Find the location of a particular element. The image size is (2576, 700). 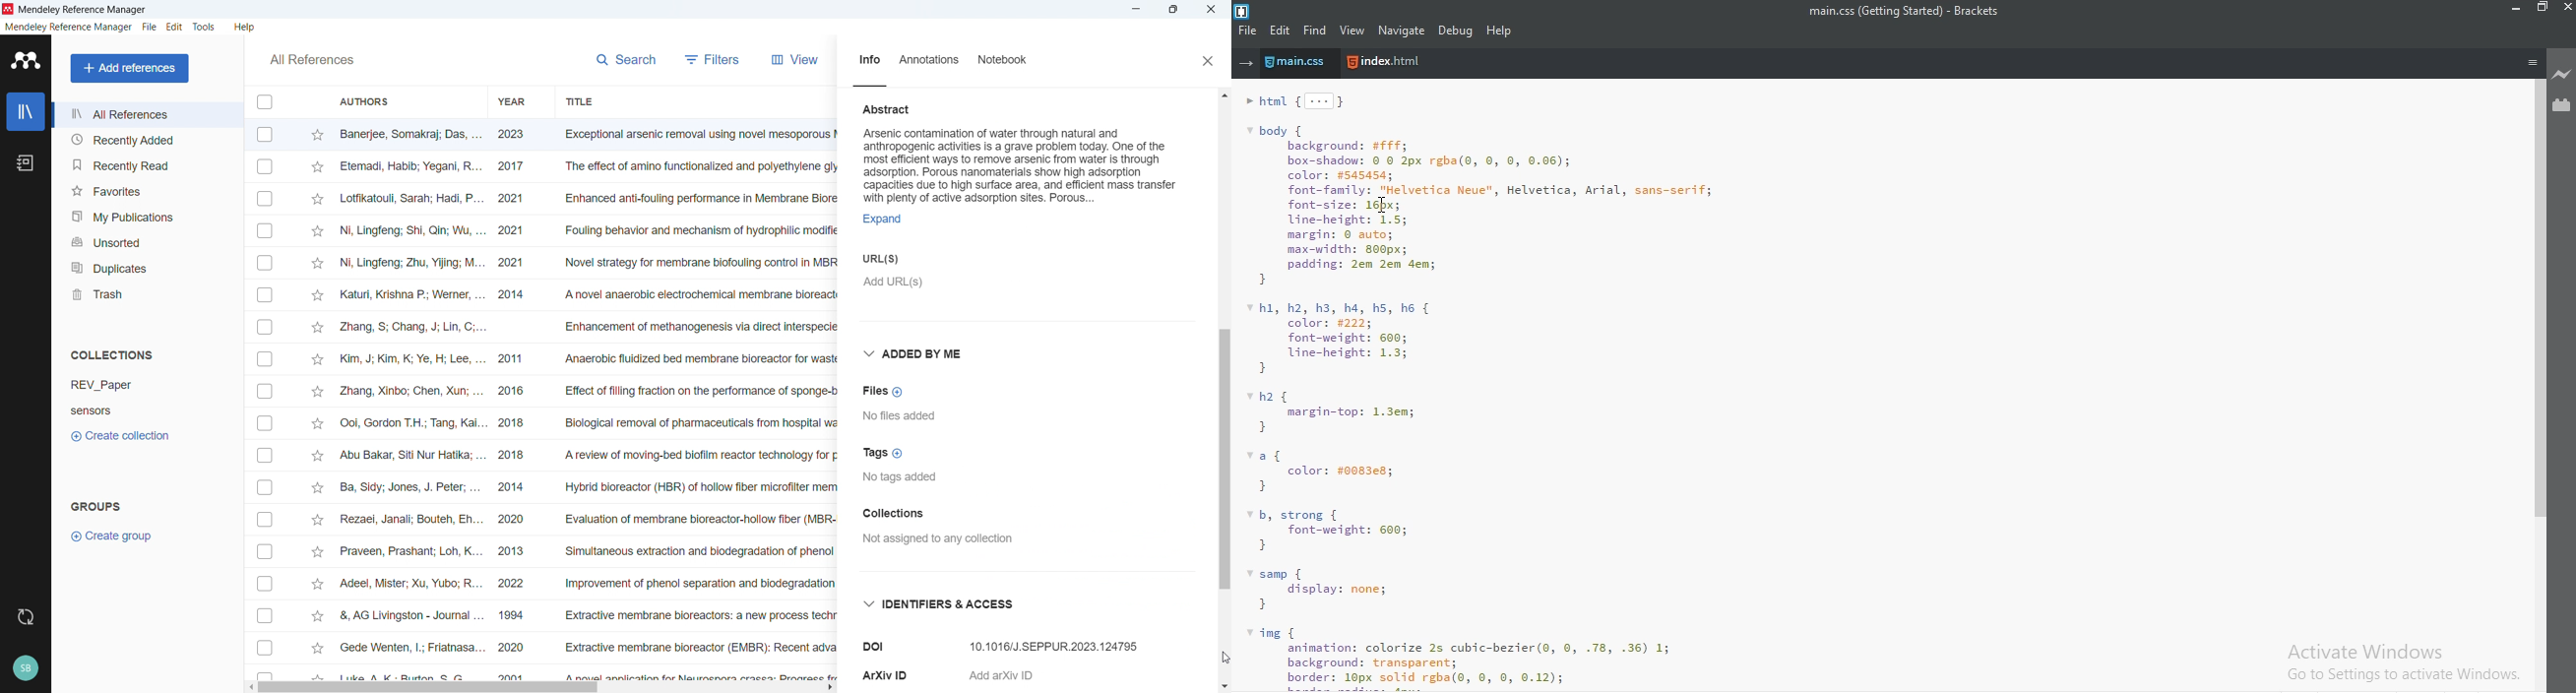

click to select individual entry is located at coordinates (264, 554).